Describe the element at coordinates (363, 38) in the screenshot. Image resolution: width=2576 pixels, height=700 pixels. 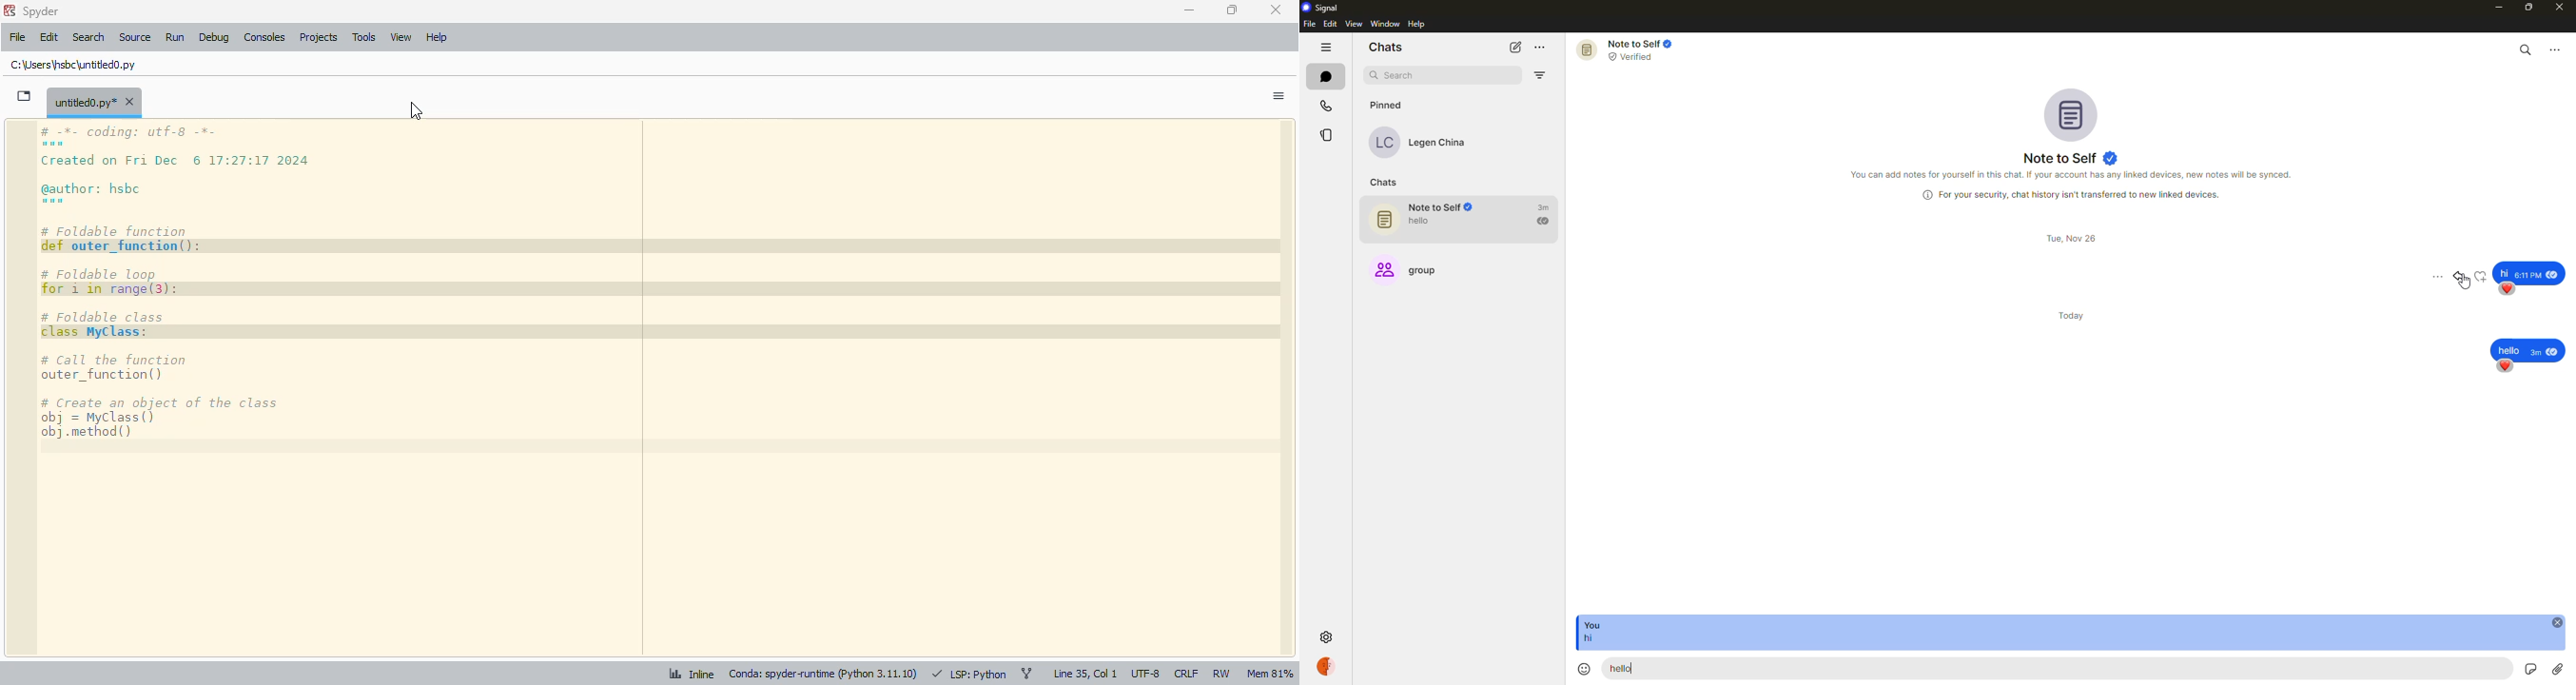
I see `tools` at that location.